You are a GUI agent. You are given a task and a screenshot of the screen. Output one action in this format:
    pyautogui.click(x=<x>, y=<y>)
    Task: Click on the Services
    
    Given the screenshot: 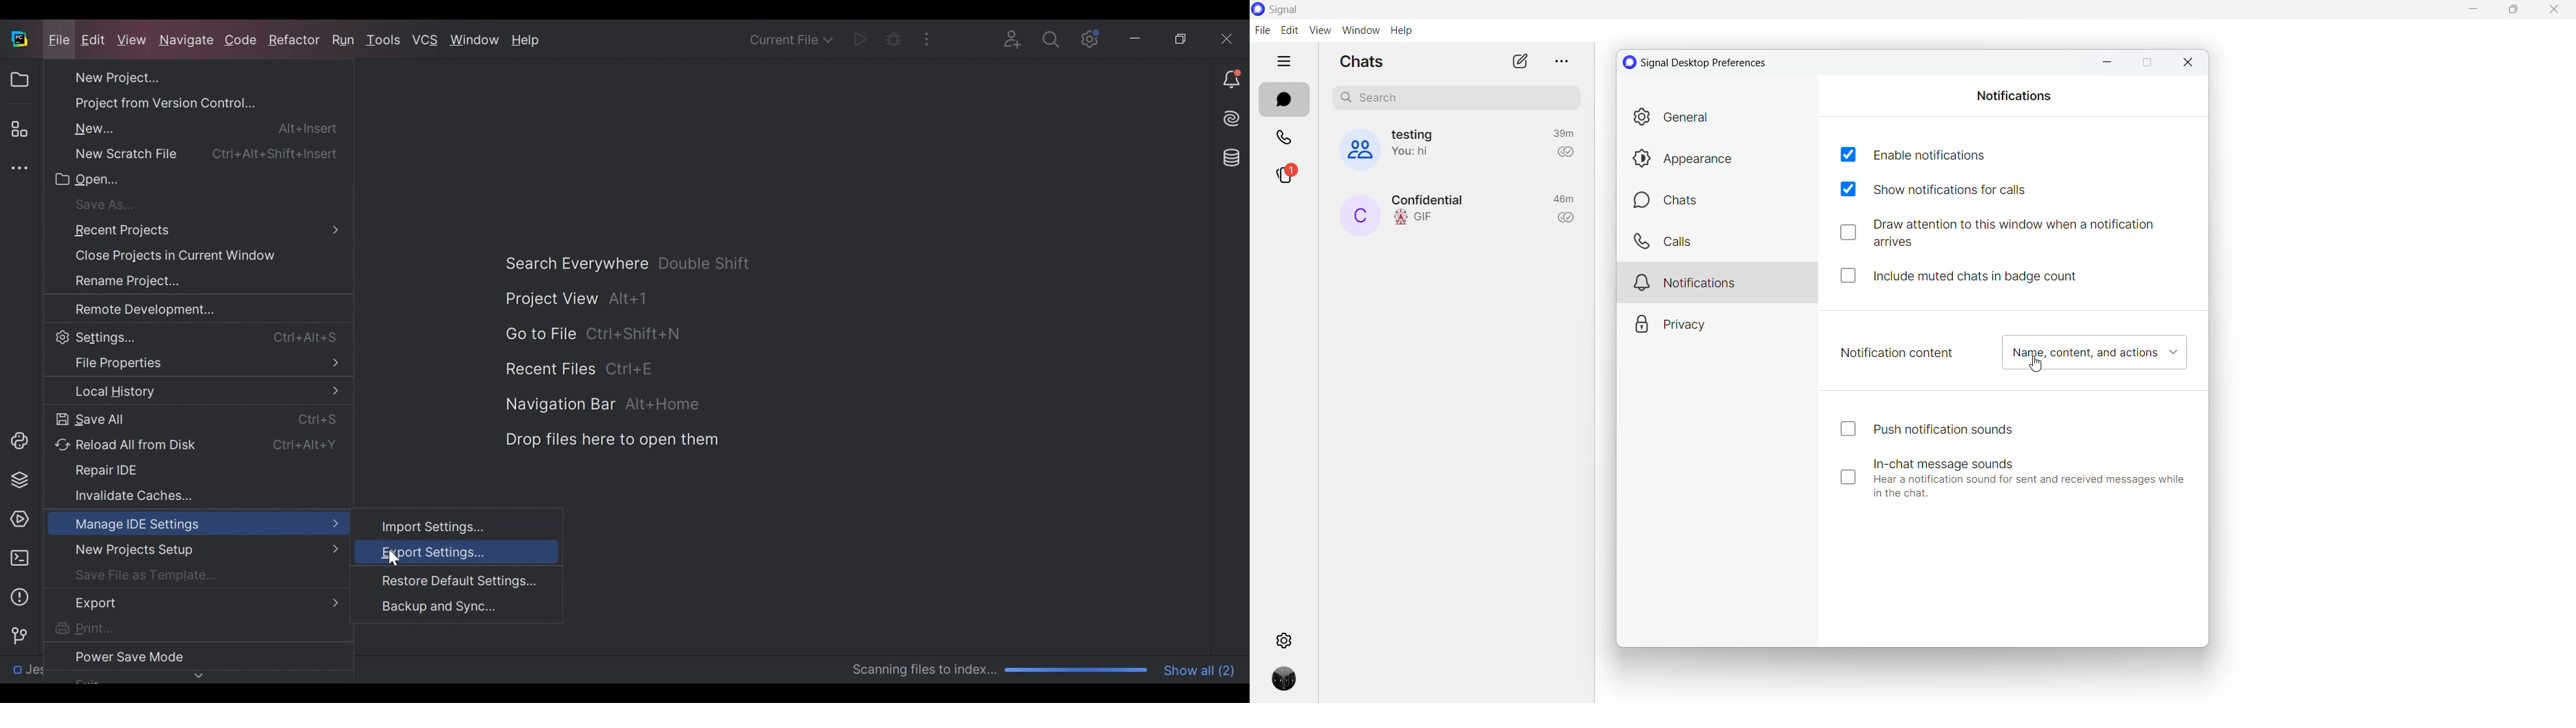 What is the action you would take?
    pyautogui.click(x=16, y=519)
    